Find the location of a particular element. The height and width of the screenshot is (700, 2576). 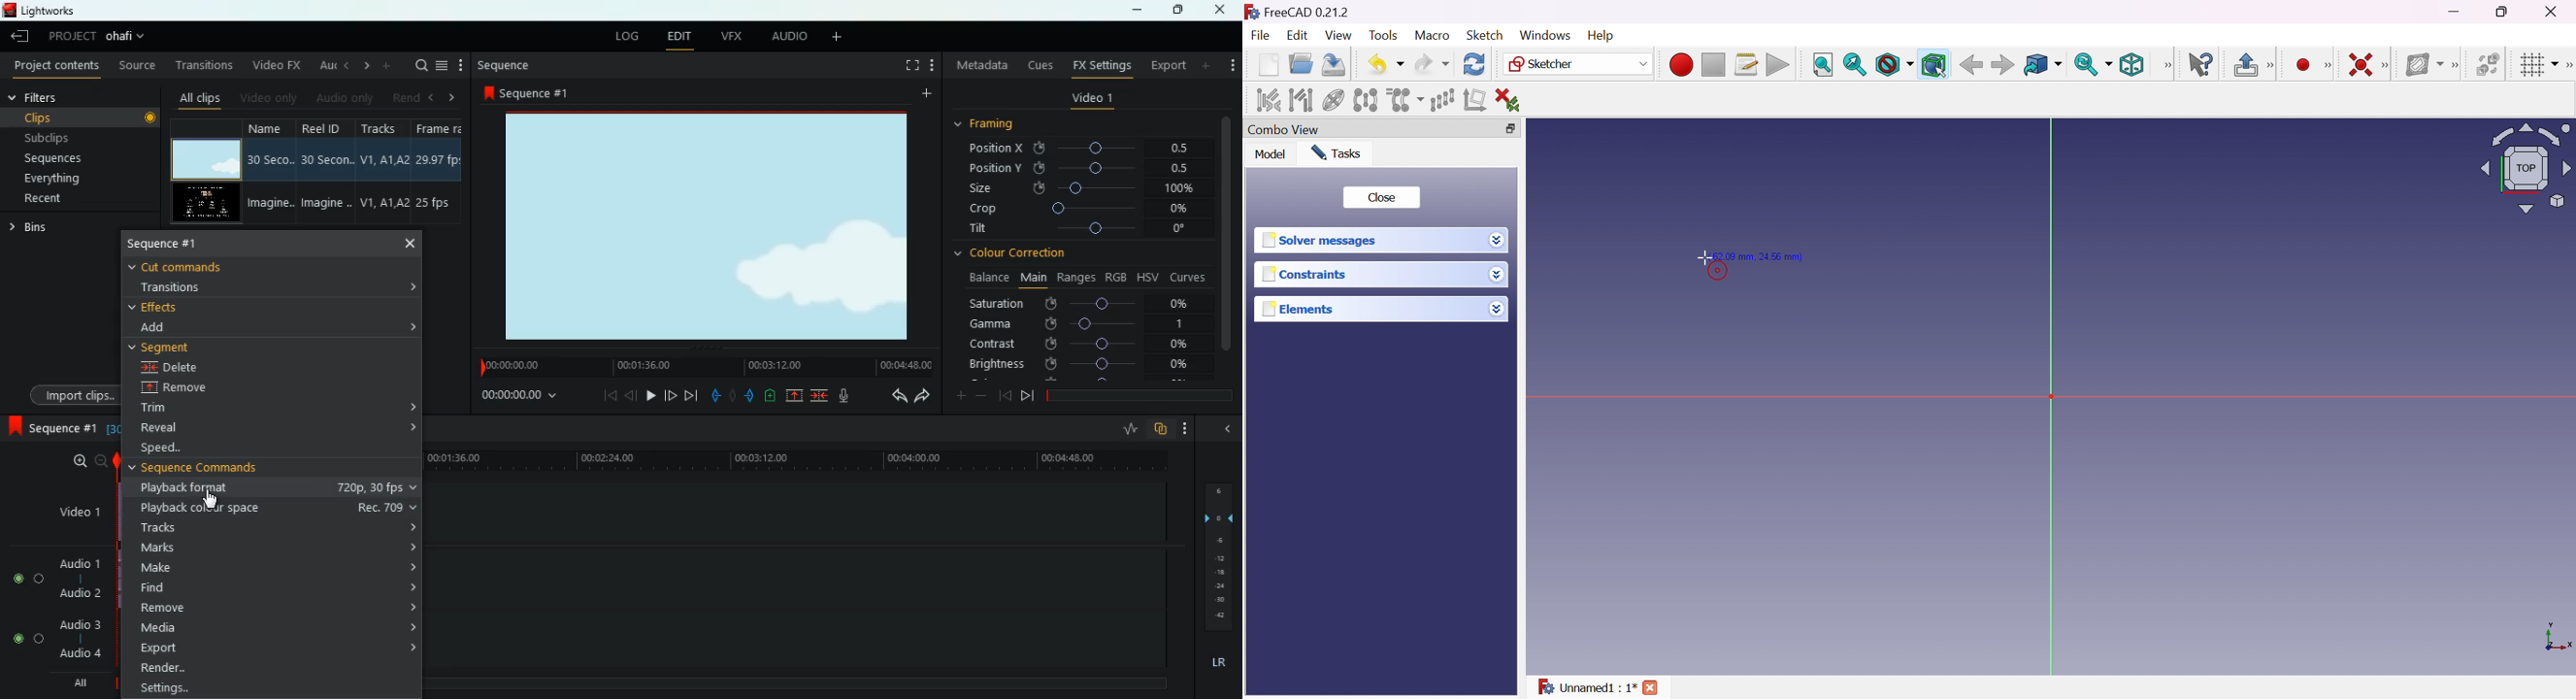

playback format is located at coordinates (379, 487).